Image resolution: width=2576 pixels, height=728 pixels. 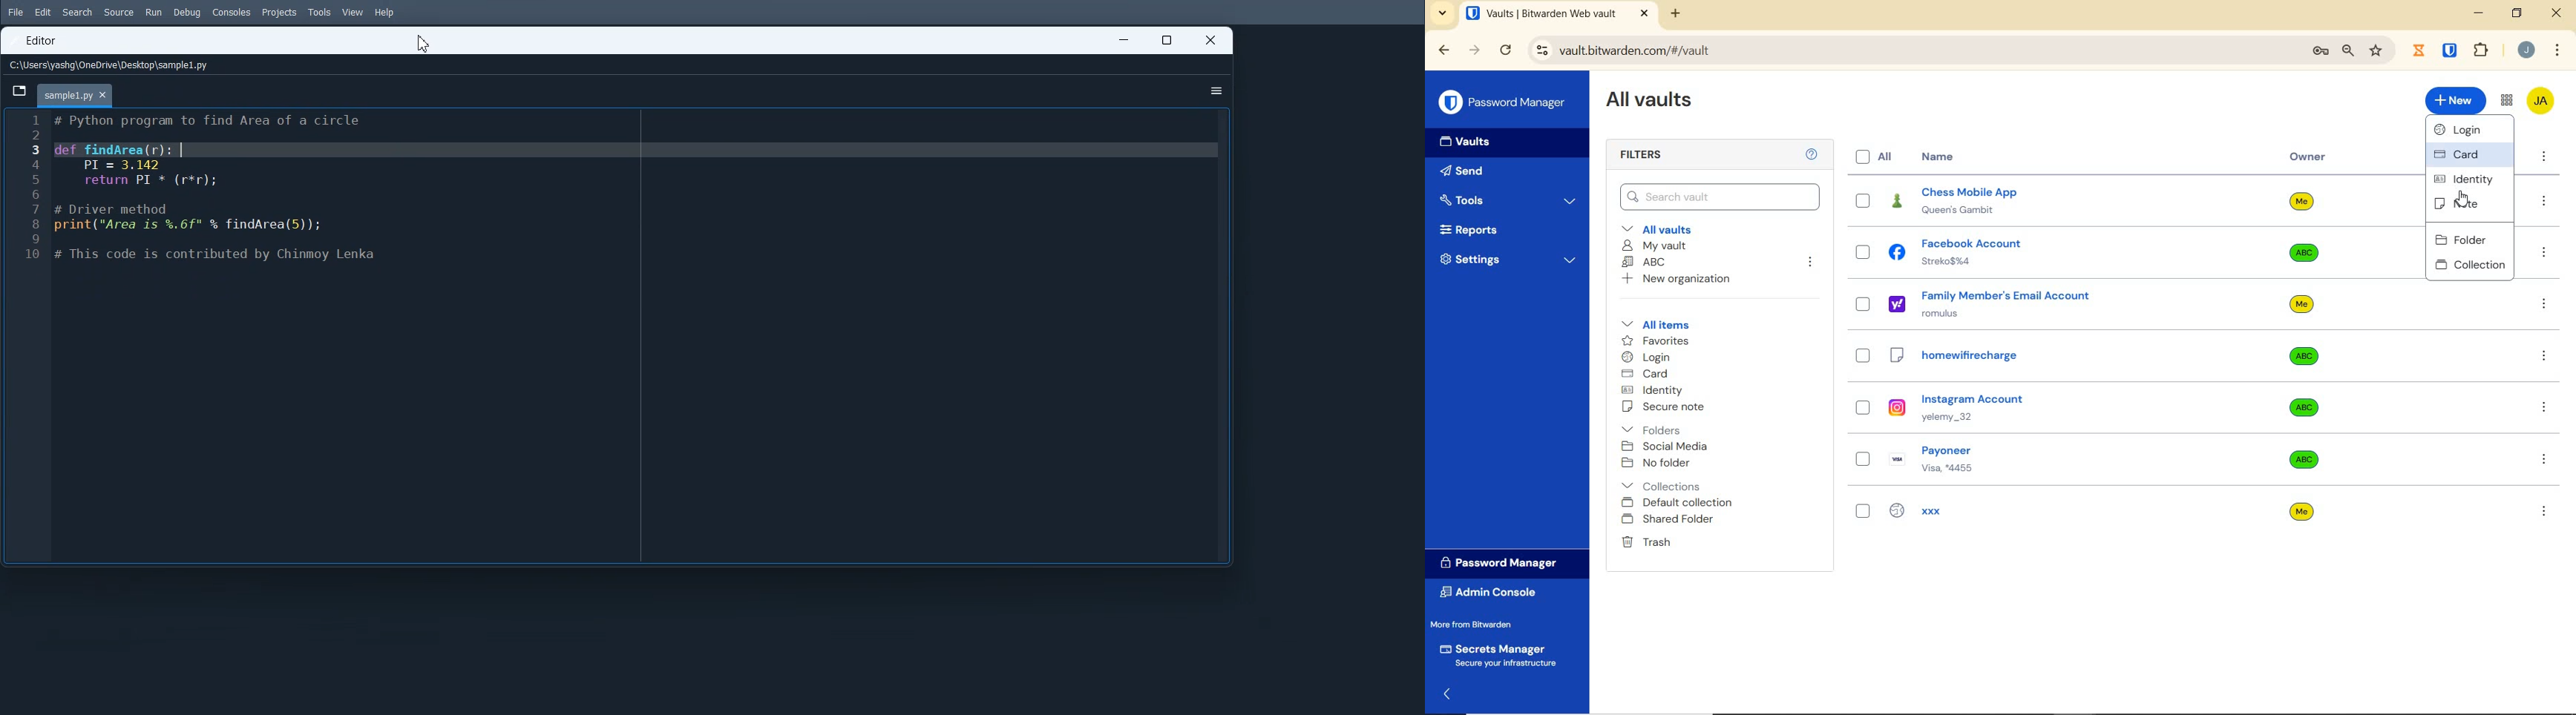 I want to click on Line number, so click(x=25, y=335).